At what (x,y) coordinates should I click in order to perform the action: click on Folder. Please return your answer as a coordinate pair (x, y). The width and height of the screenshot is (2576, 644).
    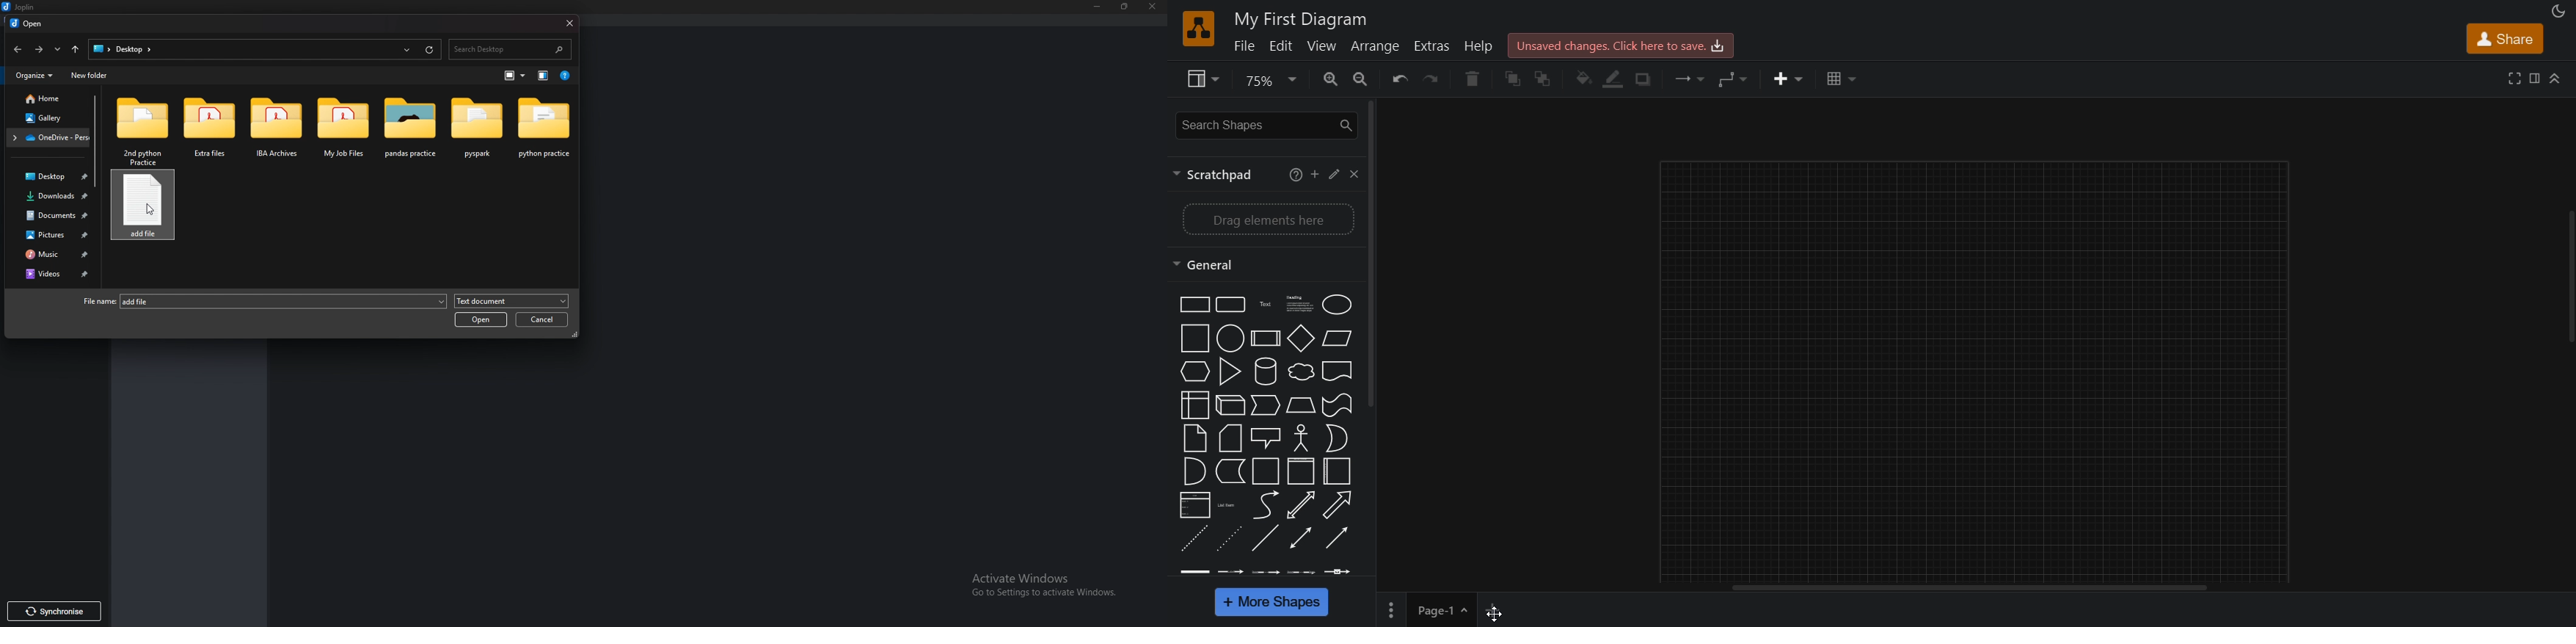
    Looking at the image, I should click on (277, 130).